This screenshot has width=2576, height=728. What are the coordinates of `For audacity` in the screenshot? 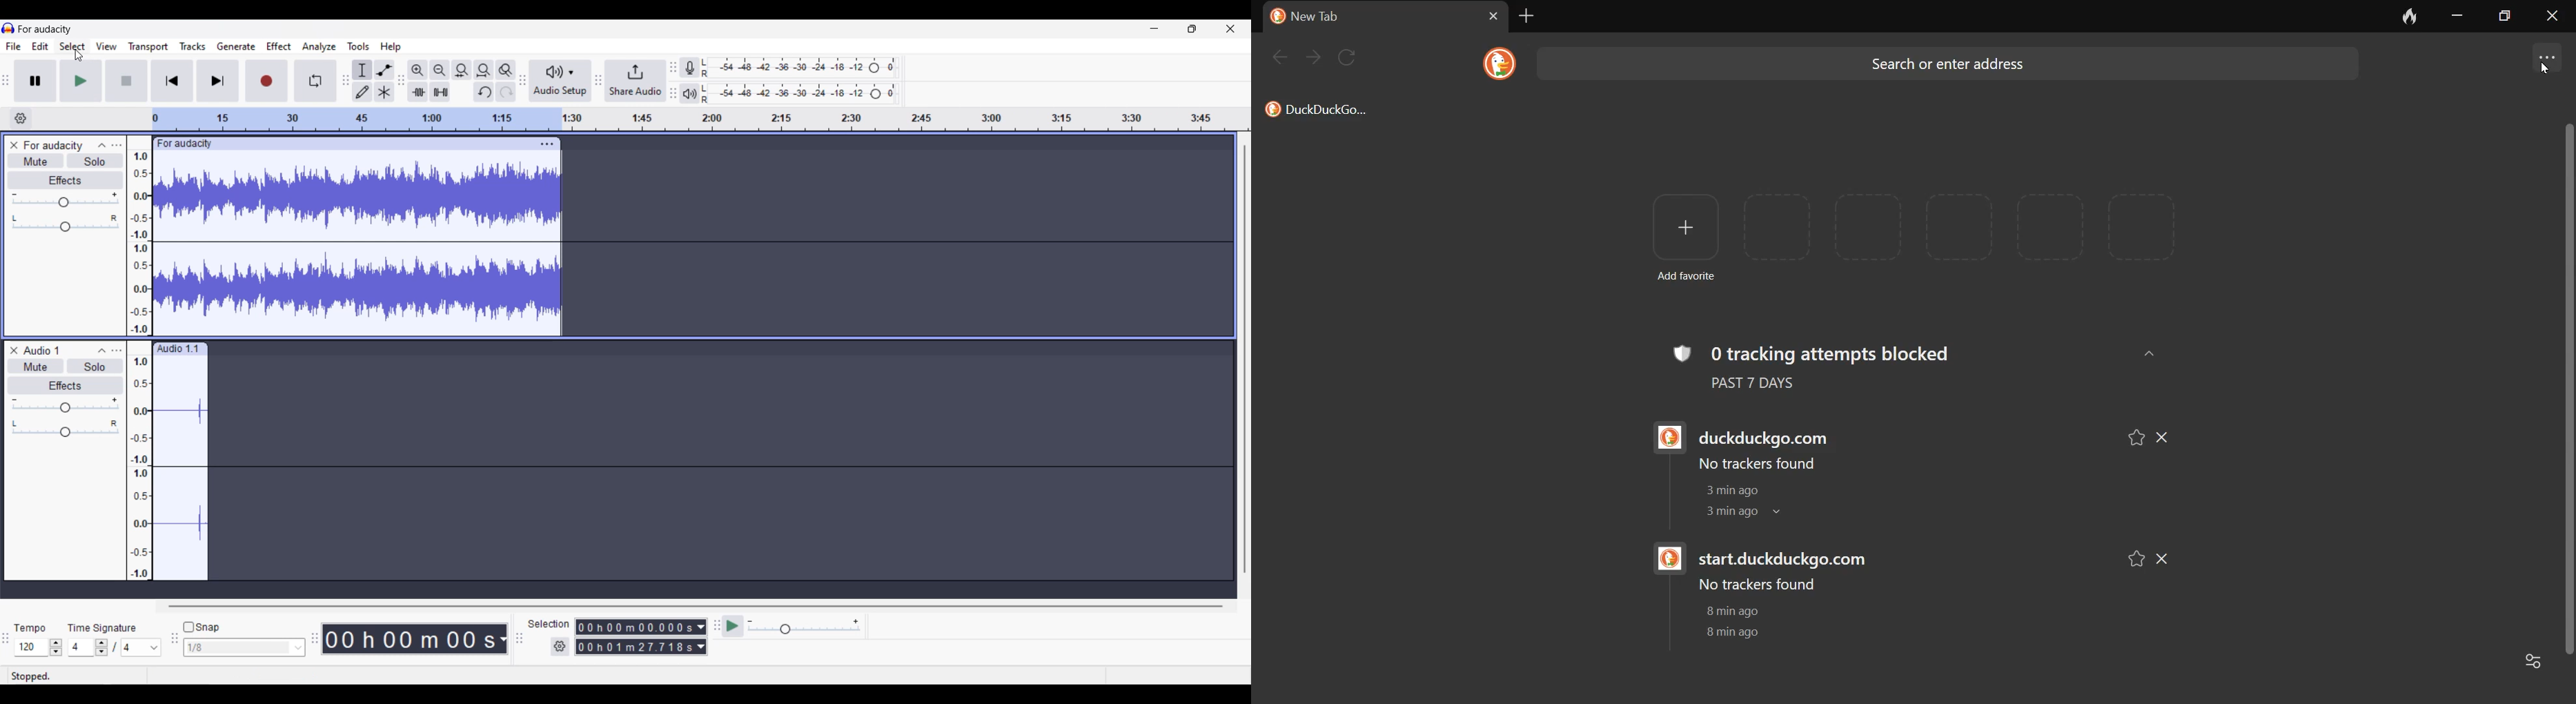 It's located at (52, 145).